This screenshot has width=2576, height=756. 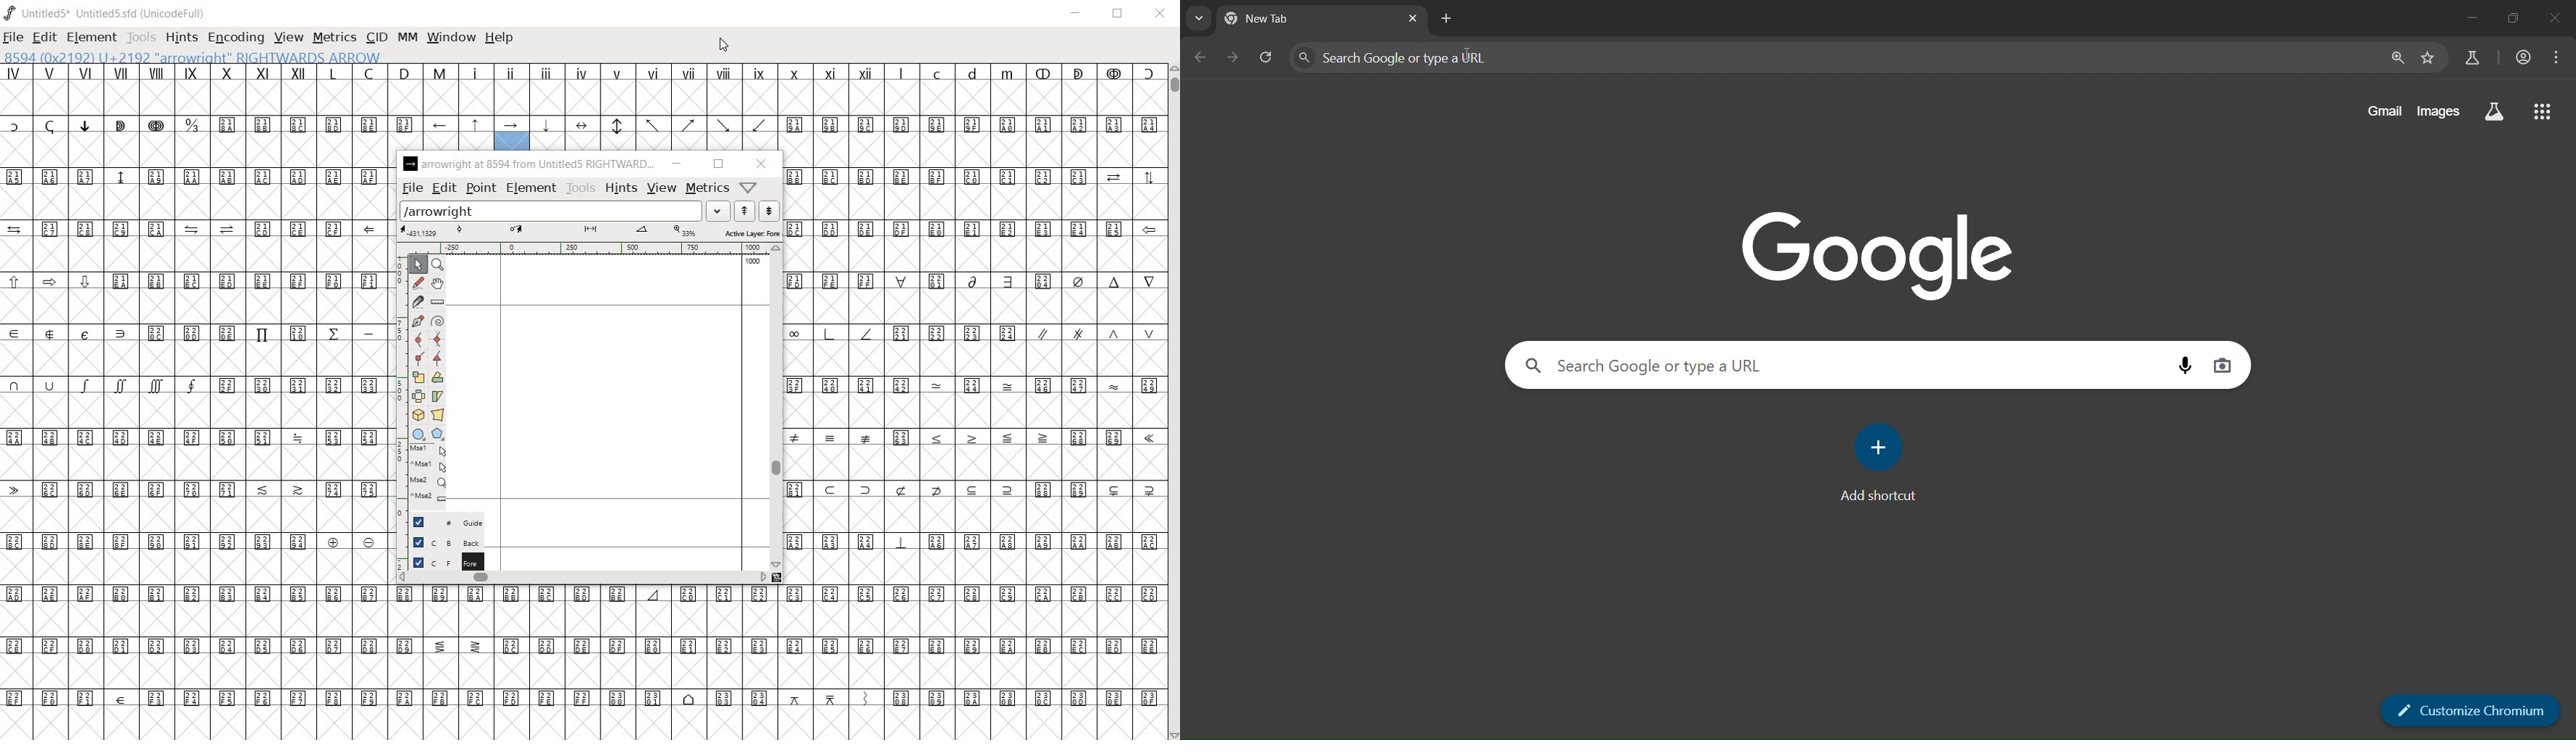 I want to click on gmail, so click(x=2381, y=110).